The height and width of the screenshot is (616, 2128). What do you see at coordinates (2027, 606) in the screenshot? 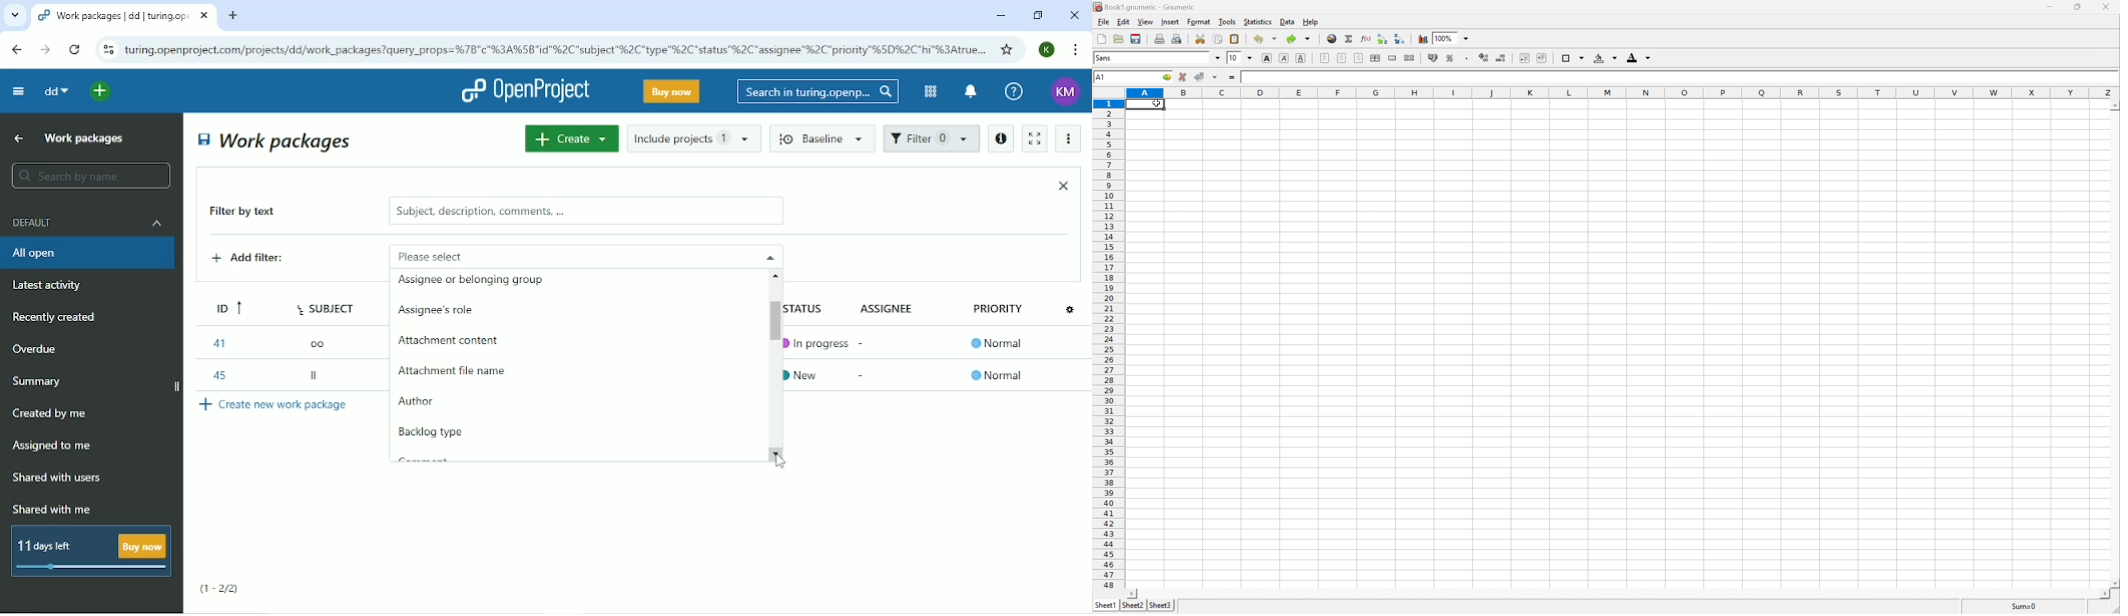
I see `sum=0` at bounding box center [2027, 606].